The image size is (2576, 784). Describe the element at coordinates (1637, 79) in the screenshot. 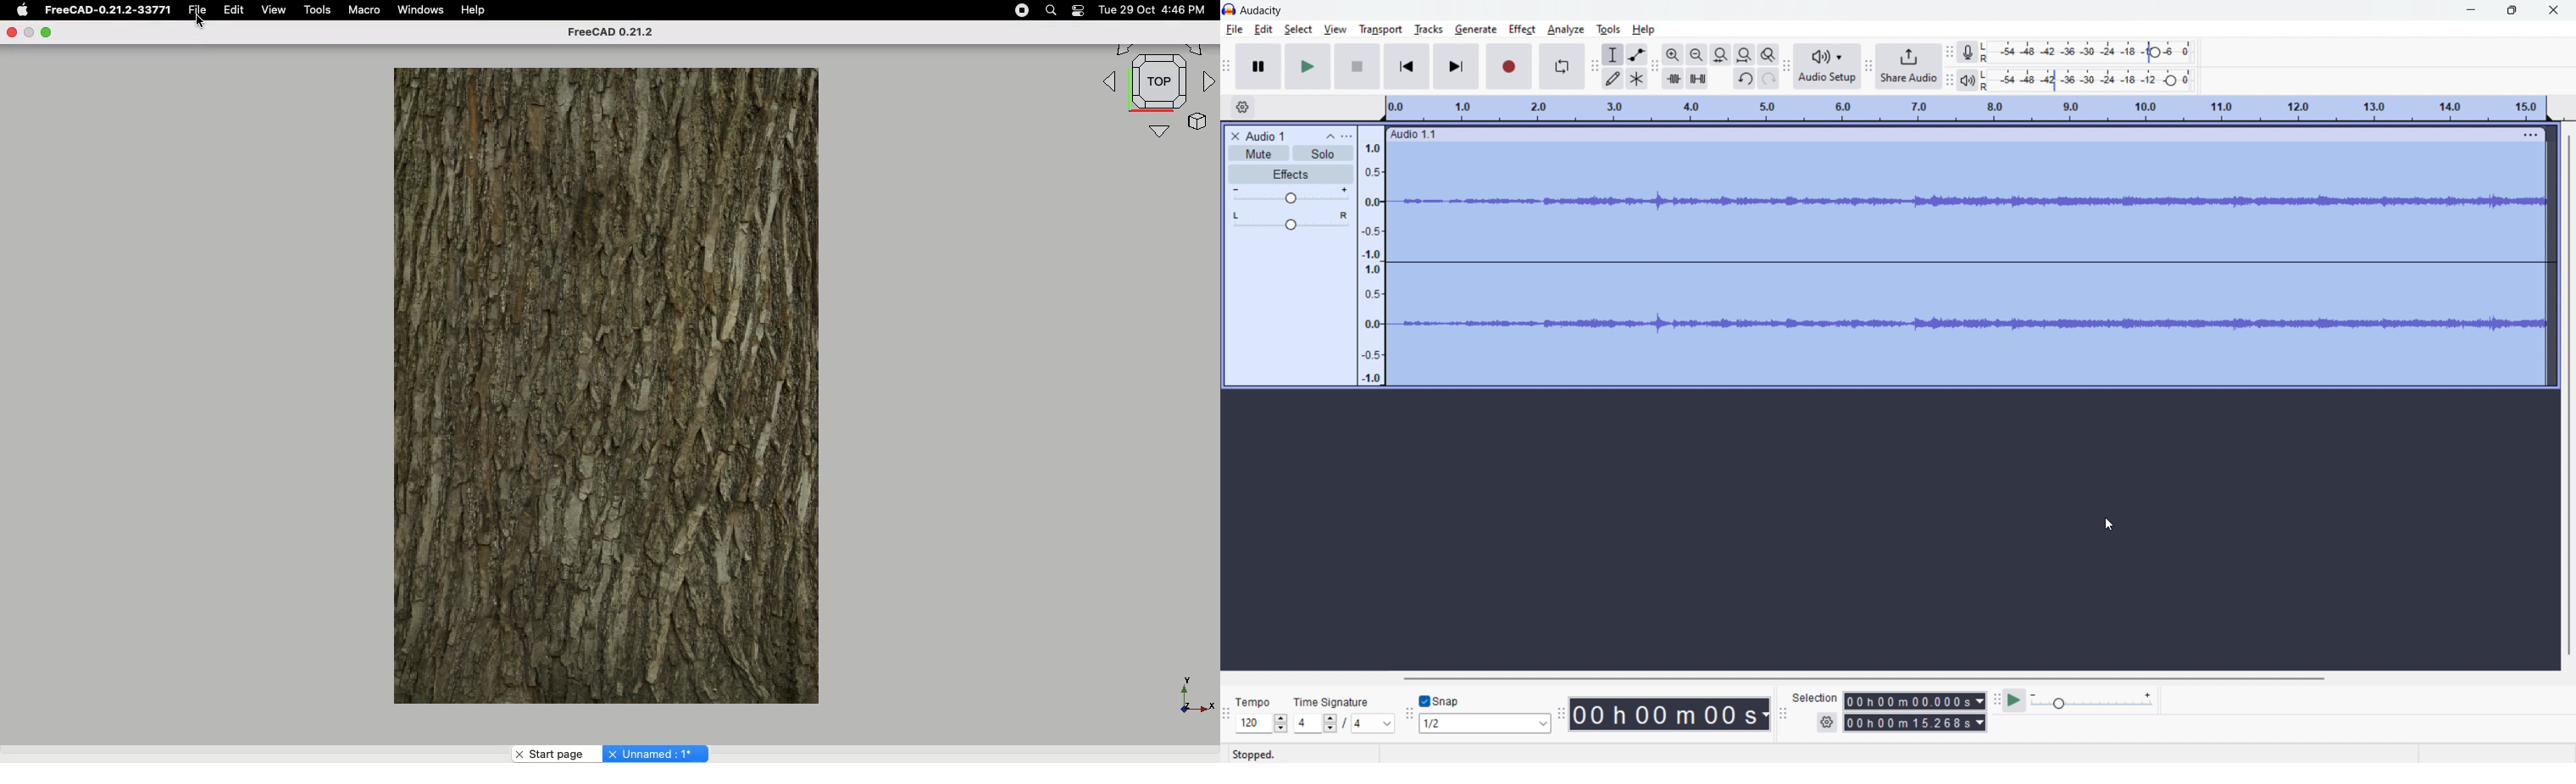

I see `multi tool` at that location.